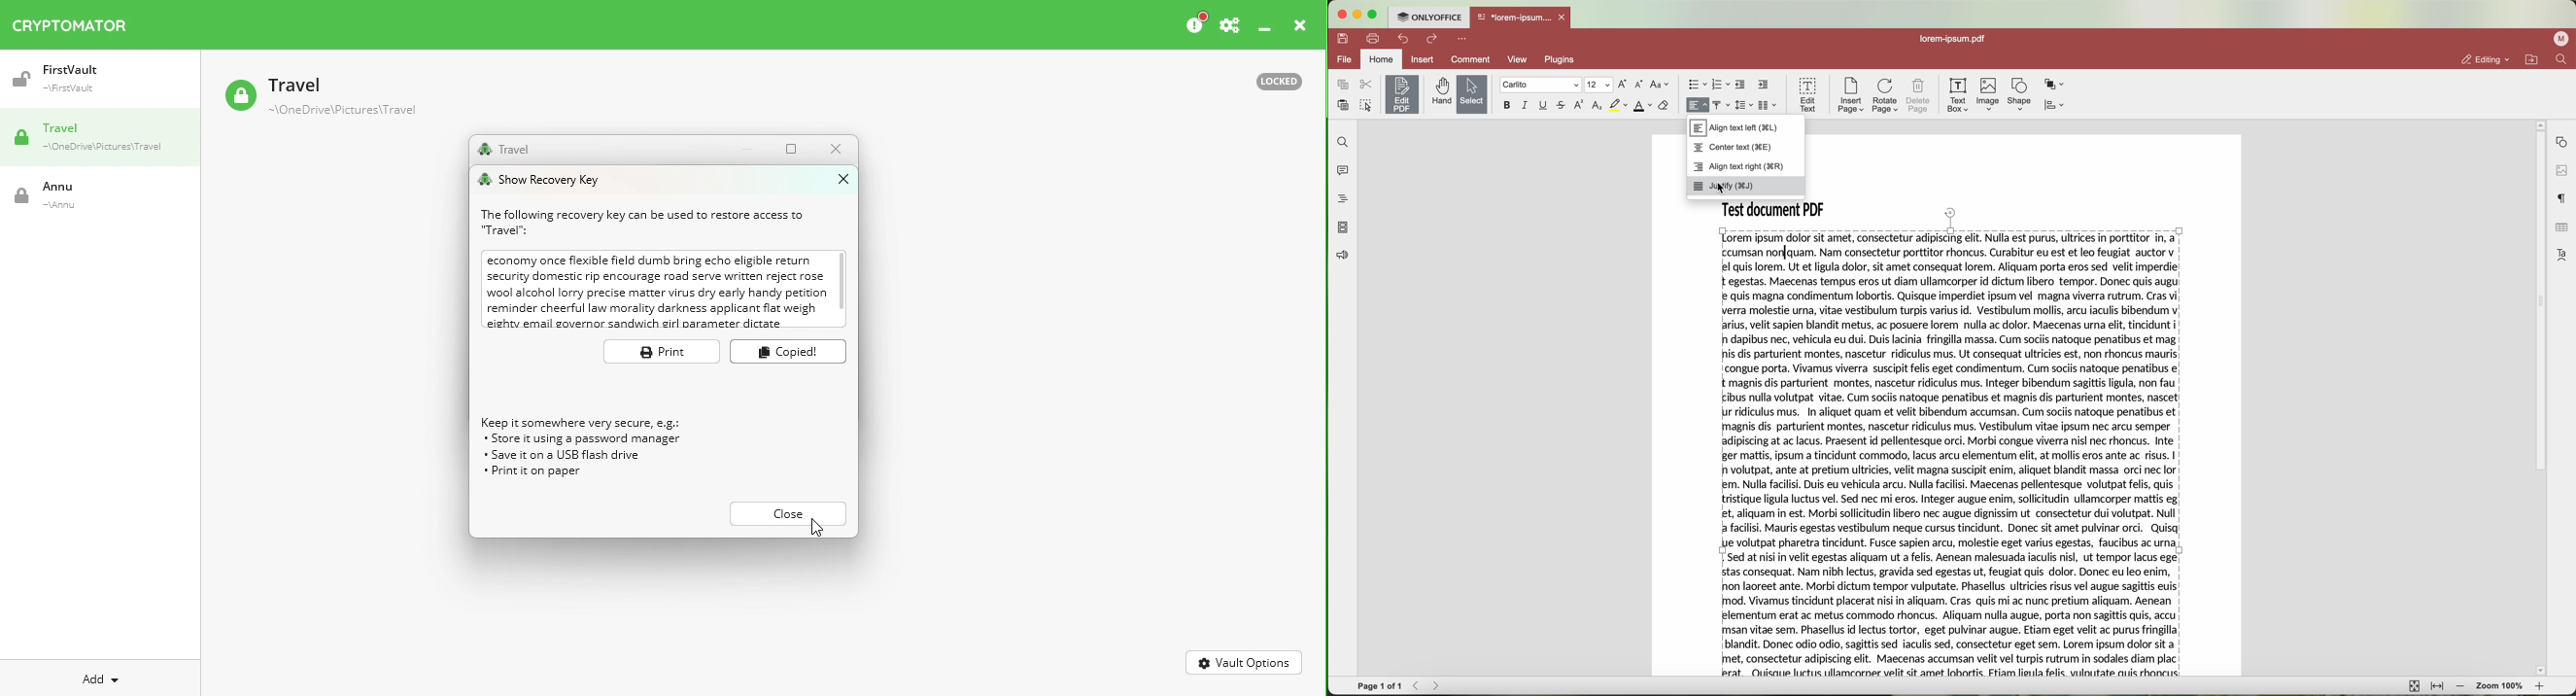 Image resolution: width=2576 pixels, height=700 pixels. What do you see at coordinates (1343, 85) in the screenshot?
I see `copy` at bounding box center [1343, 85].